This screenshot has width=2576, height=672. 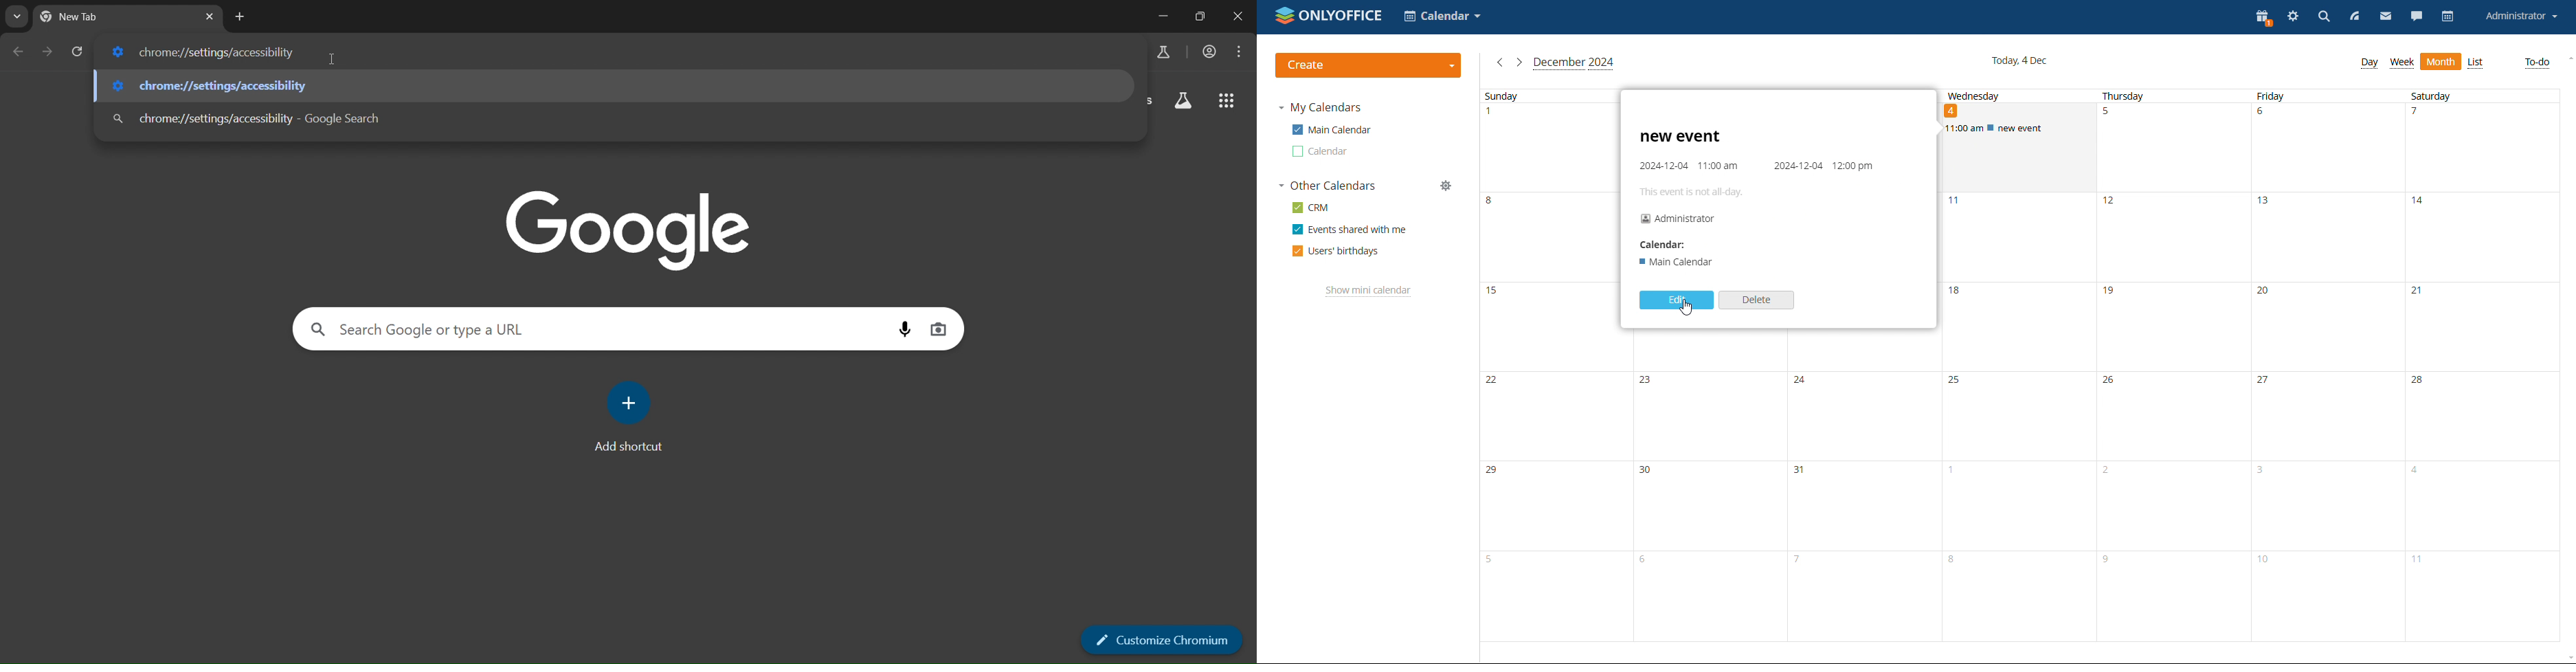 I want to click on accounts, so click(x=1210, y=52).